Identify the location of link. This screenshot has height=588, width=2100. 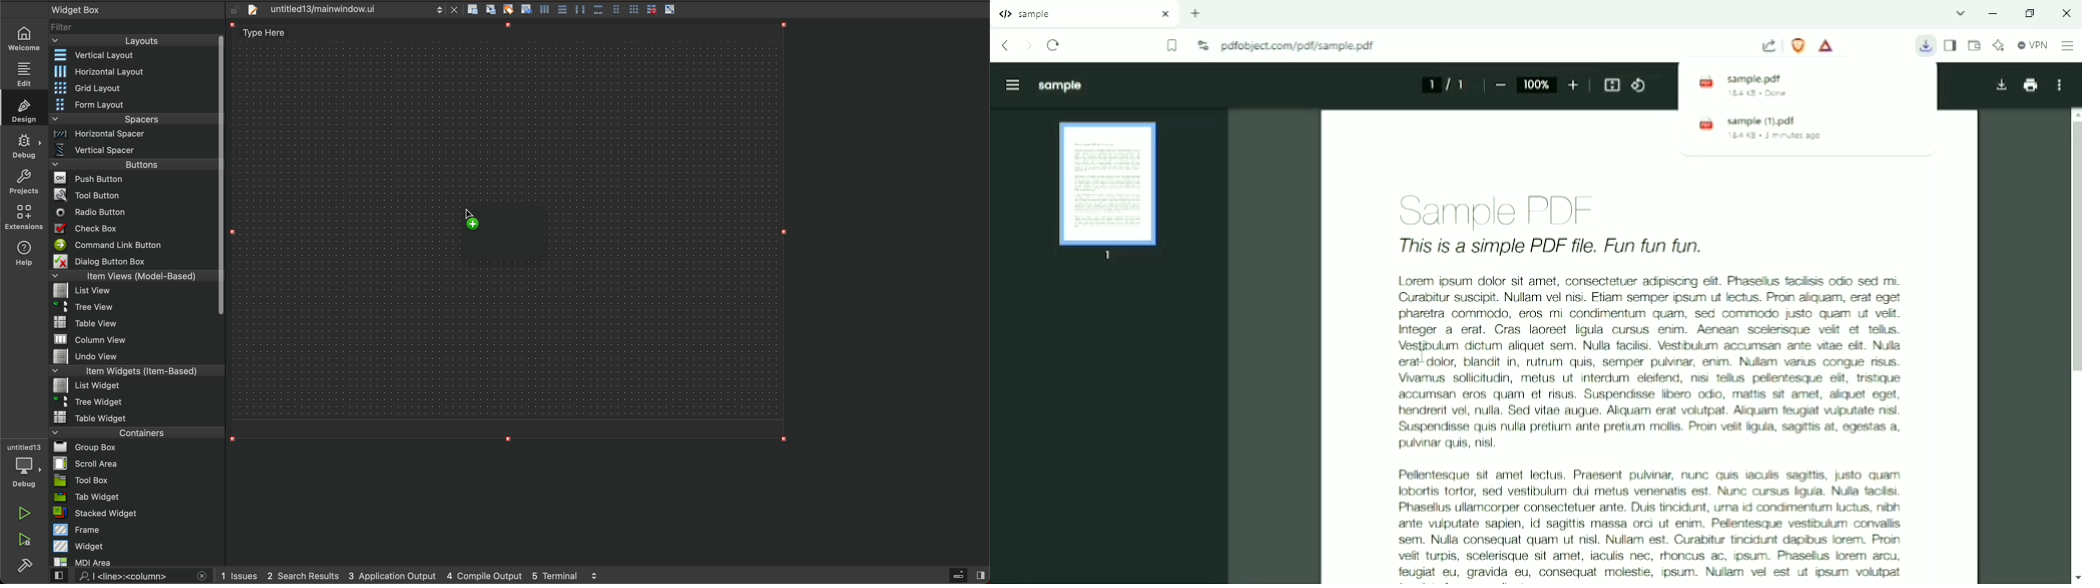
(1483, 46).